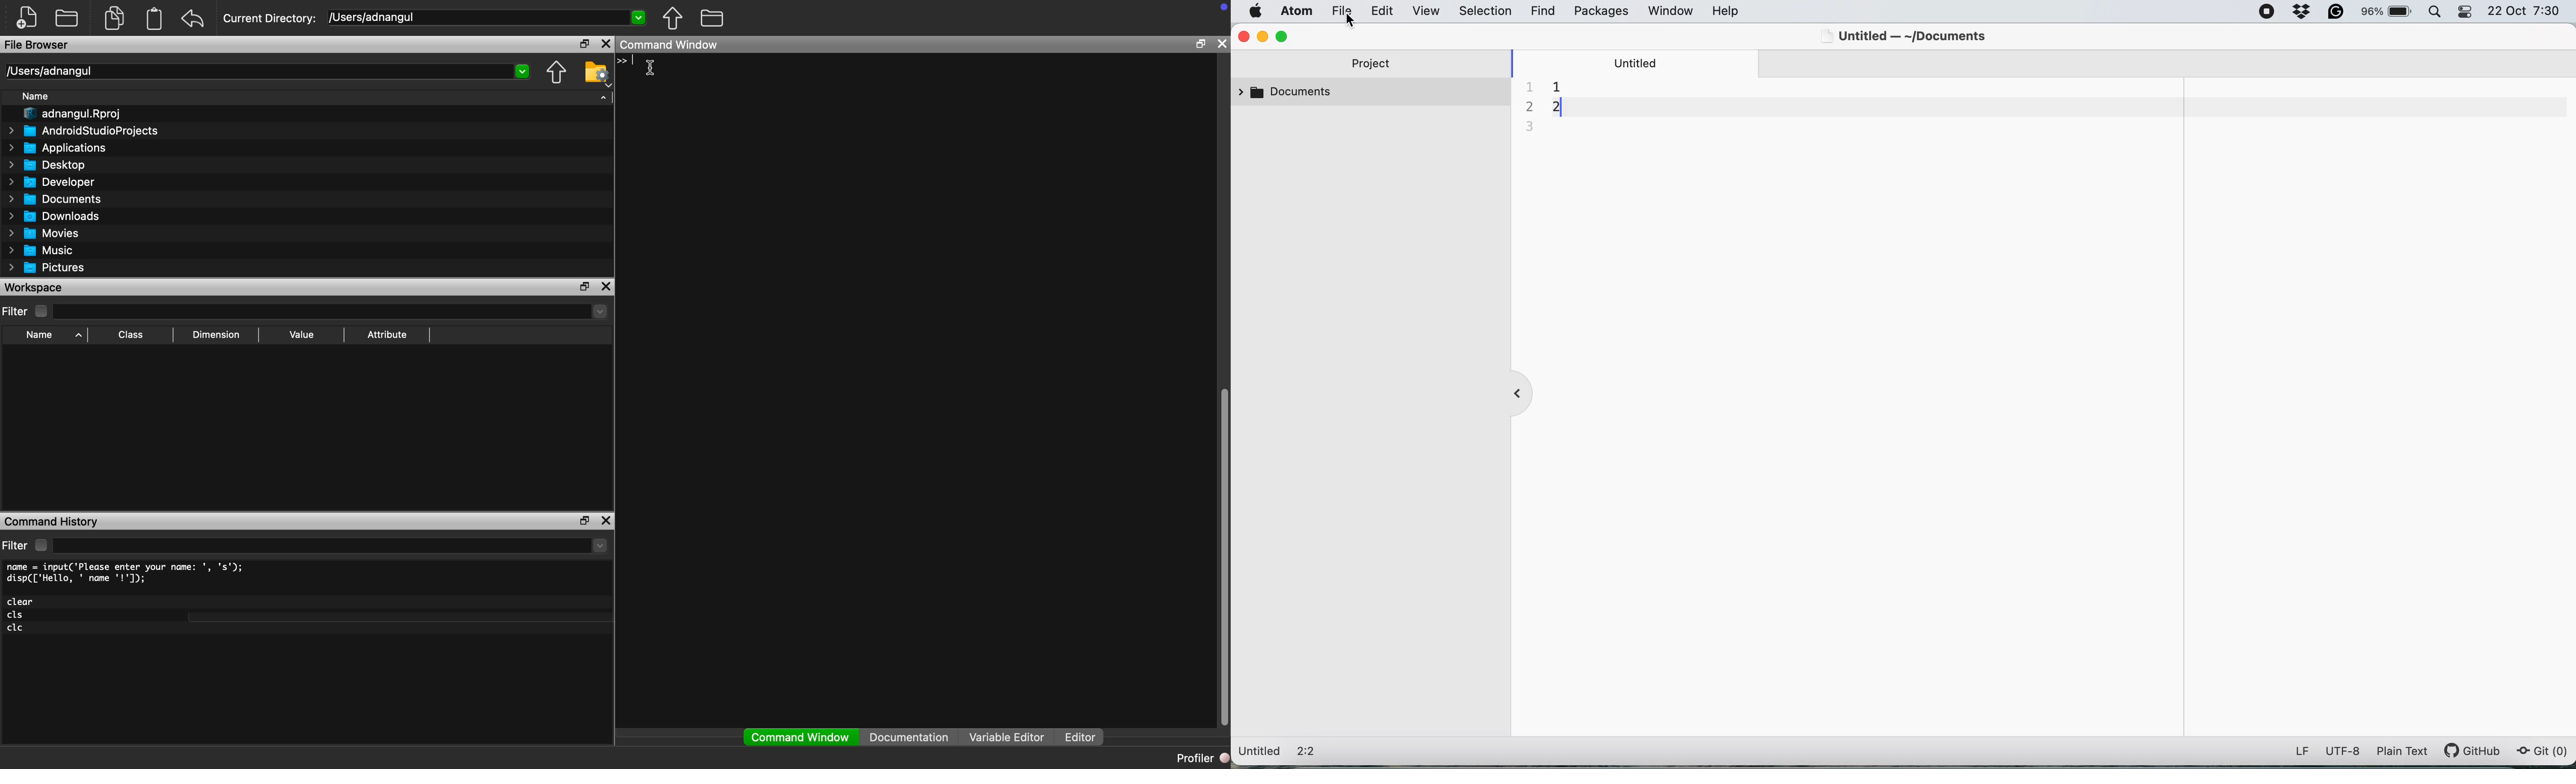  What do you see at coordinates (41, 233) in the screenshot?
I see `Movies` at bounding box center [41, 233].